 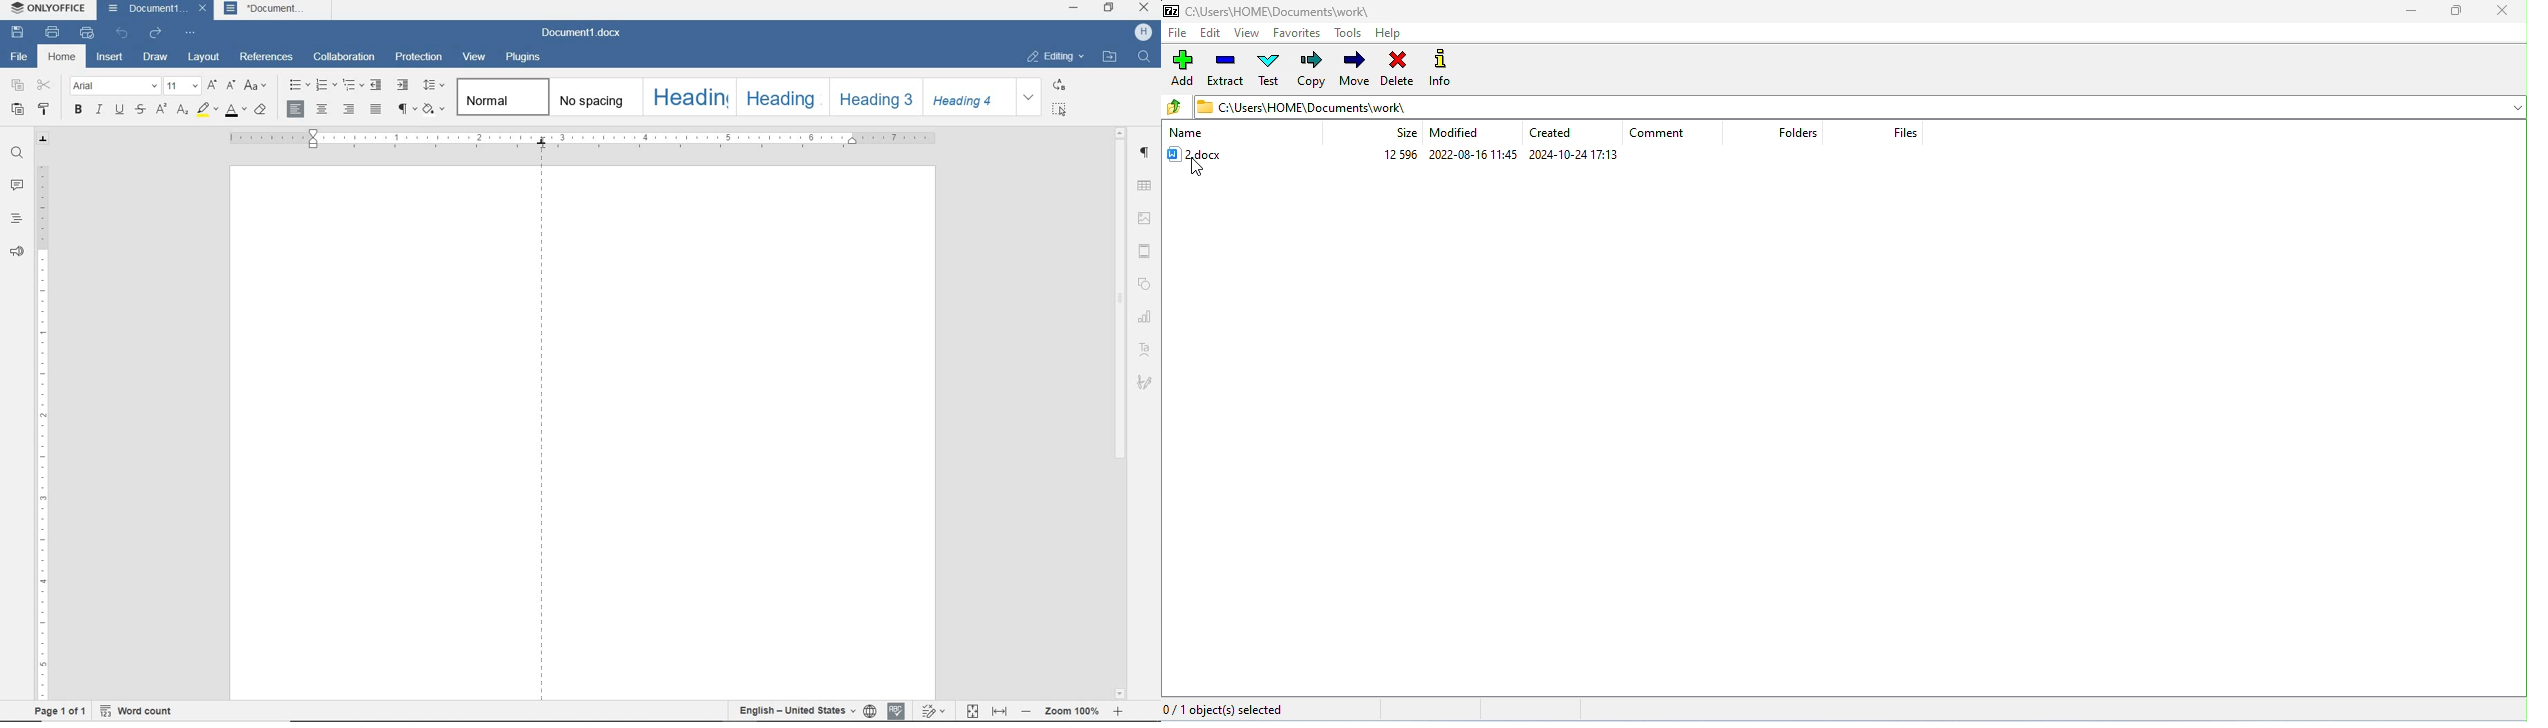 I want to click on FEEDBACK & SUPPORT, so click(x=17, y=252).